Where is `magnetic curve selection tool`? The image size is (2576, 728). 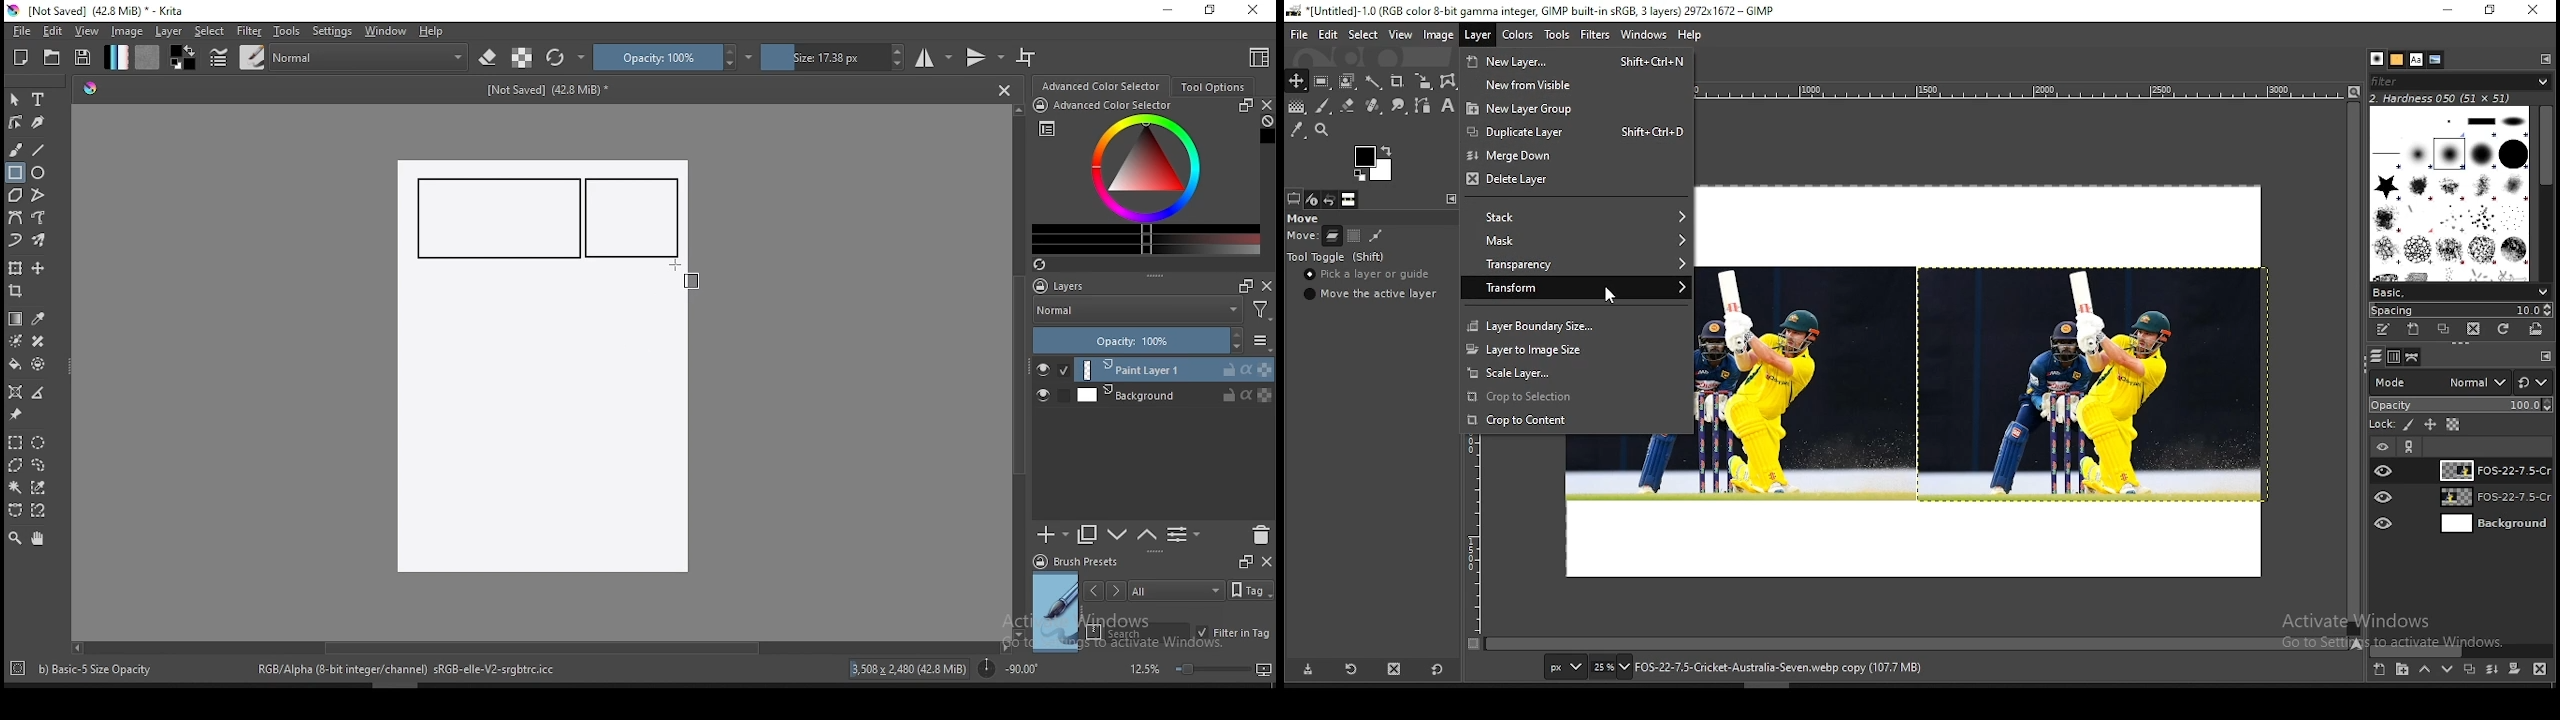
magnetic curve selection tool is located at coordinates (36, 510).